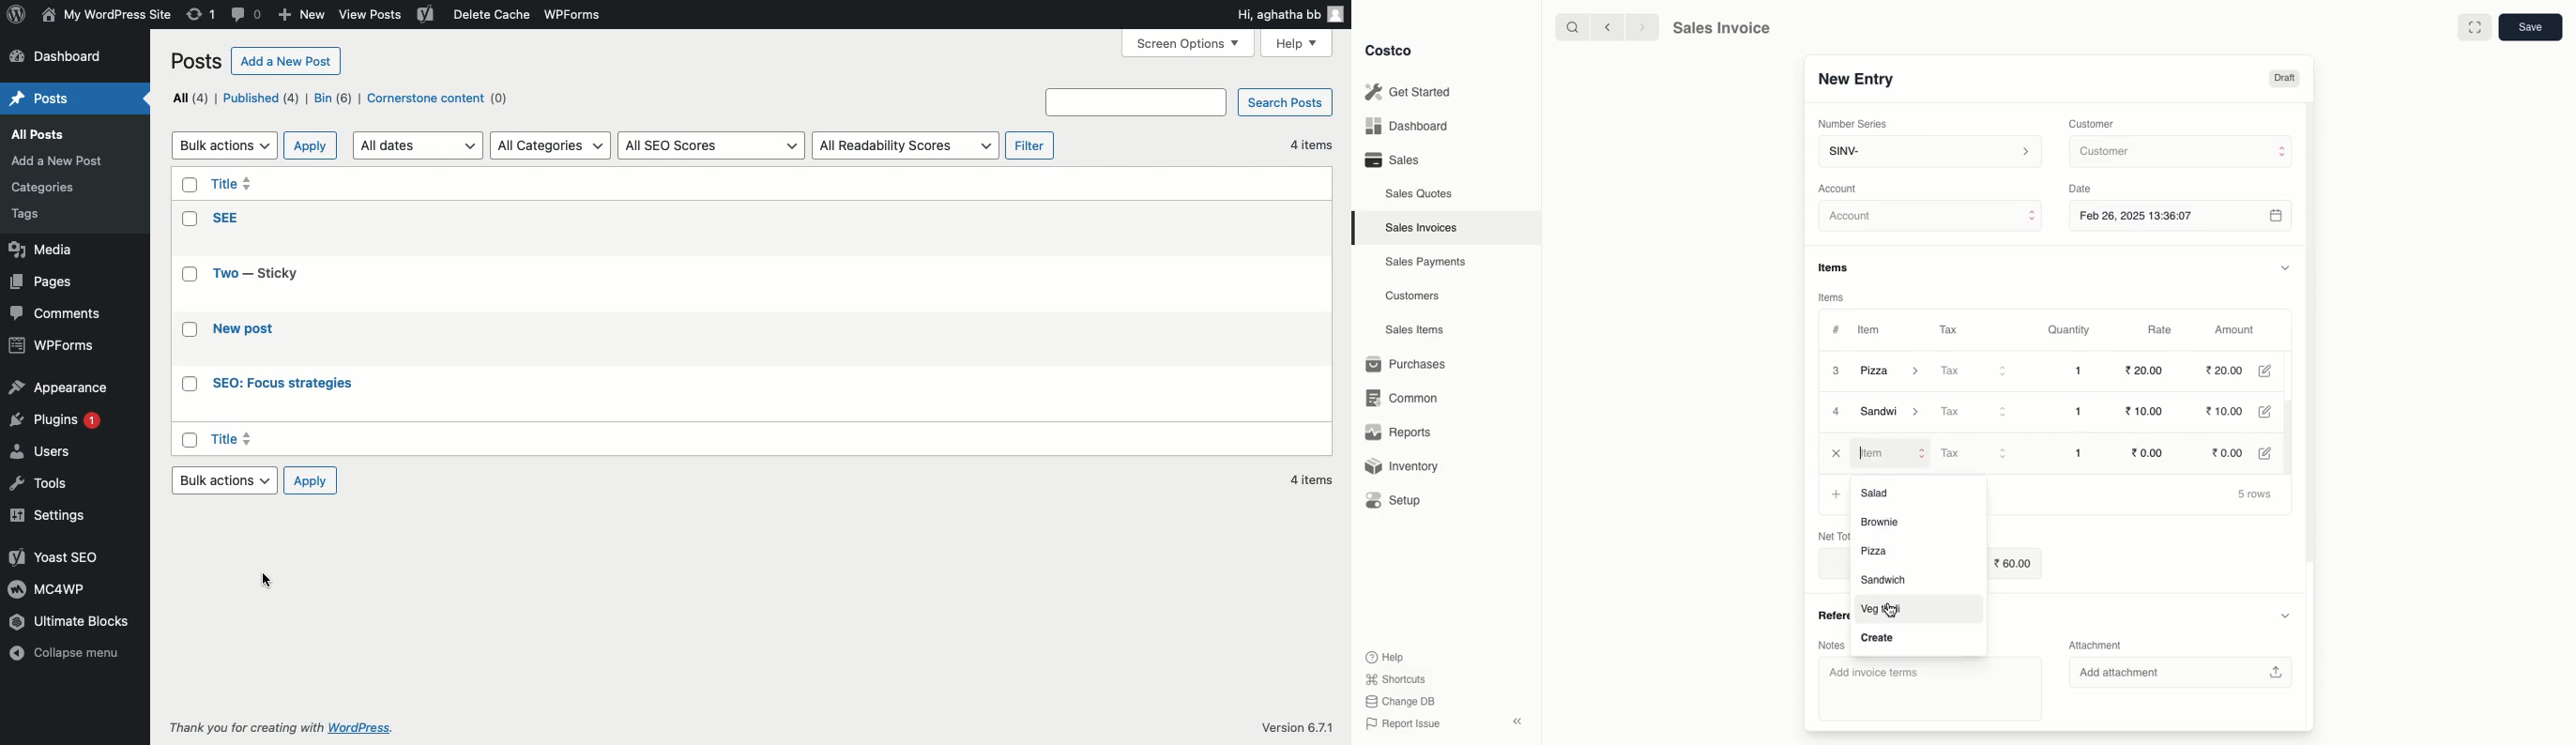 The image size is (2576, 756). I want to click on Item, so click(1871, 332).